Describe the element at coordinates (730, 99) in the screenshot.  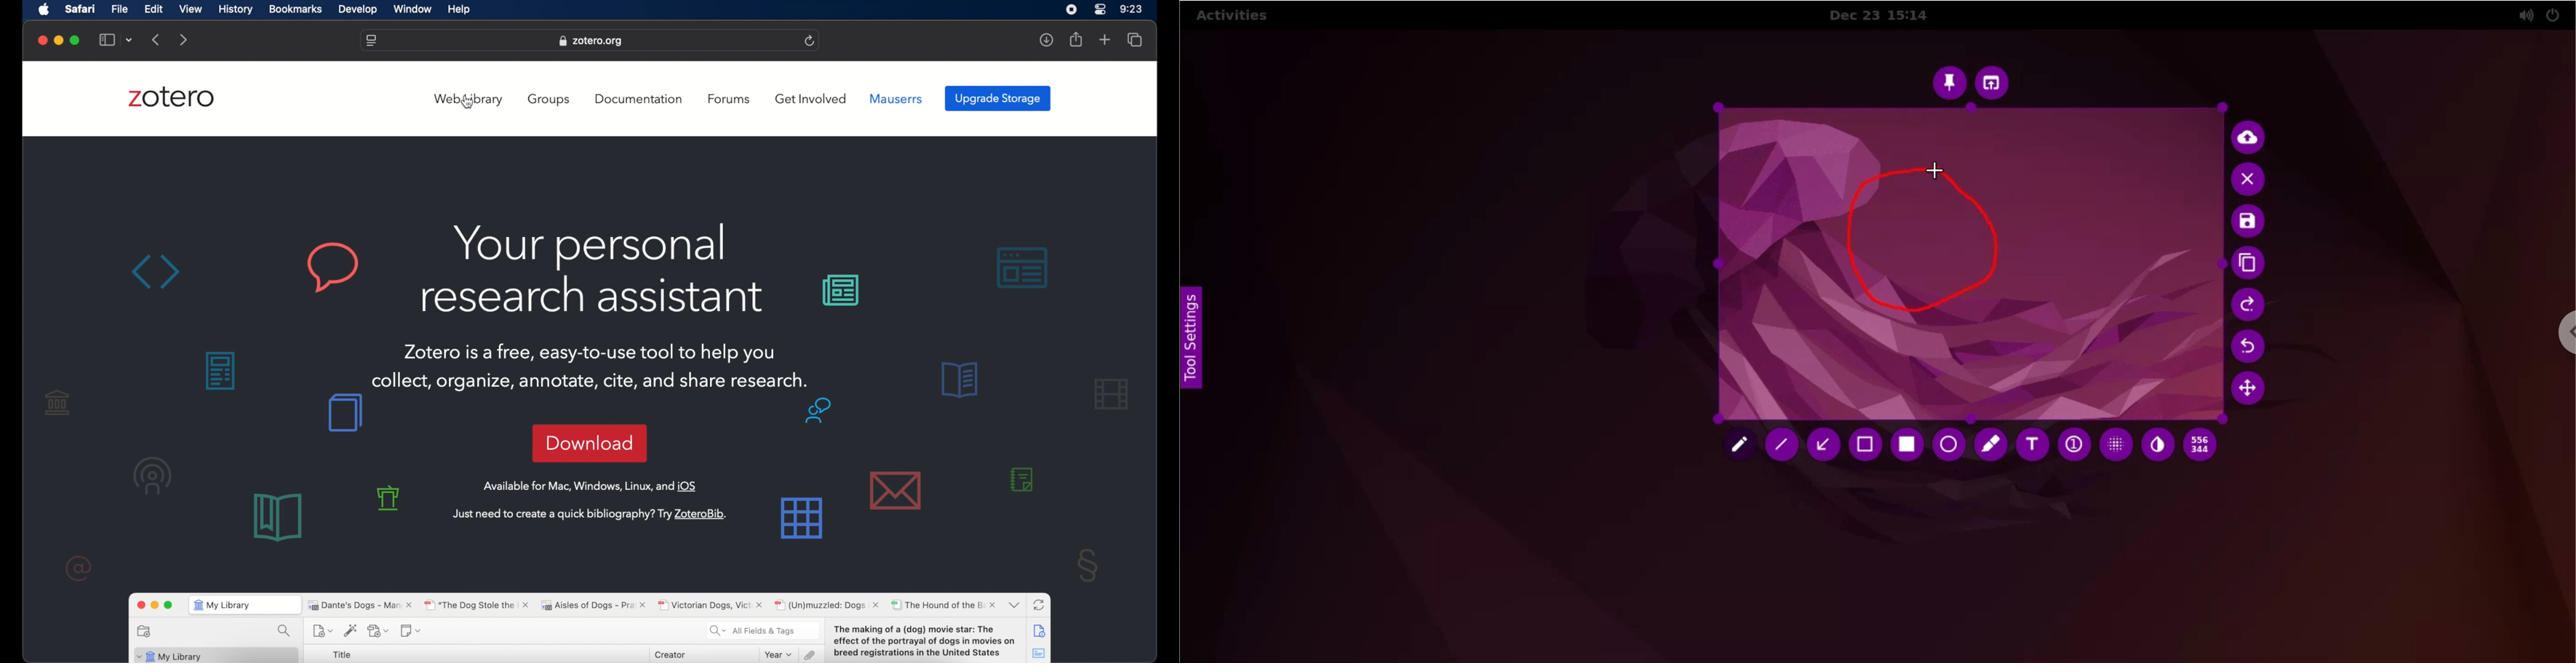
I see `forums` at that location.